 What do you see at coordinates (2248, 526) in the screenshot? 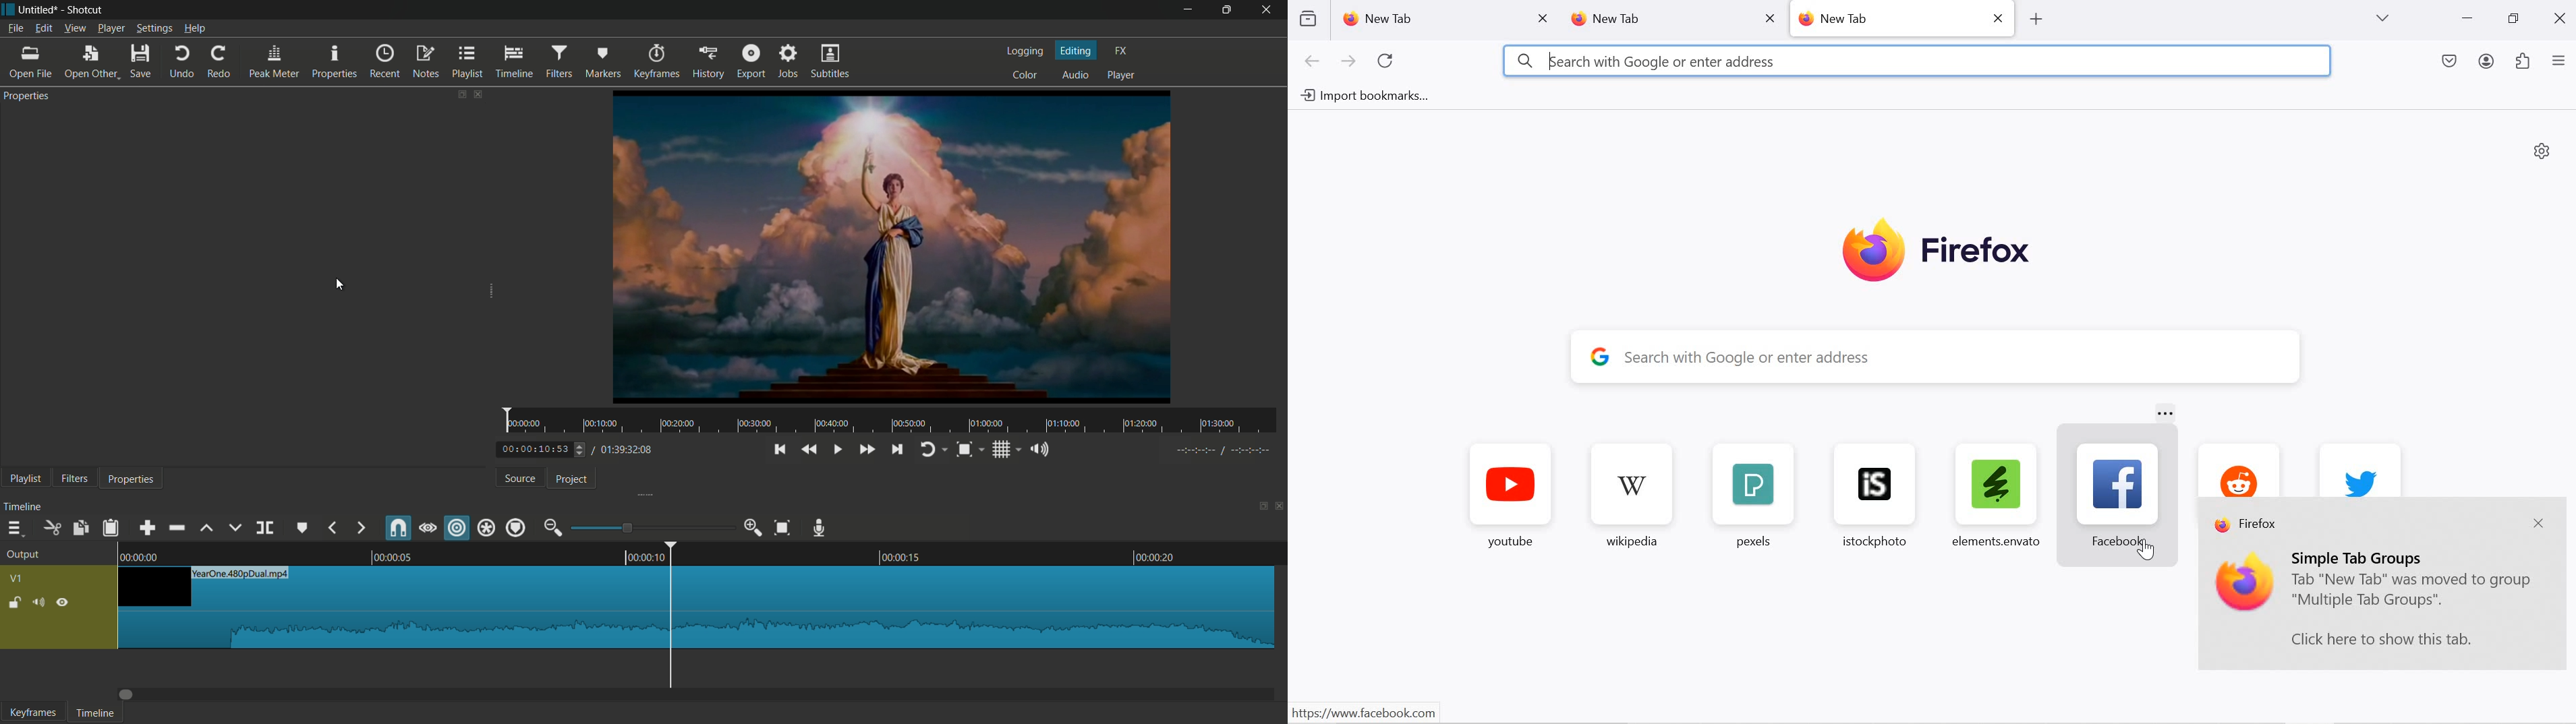
I see `app name: firefox` at bounding box center [2248, 526].